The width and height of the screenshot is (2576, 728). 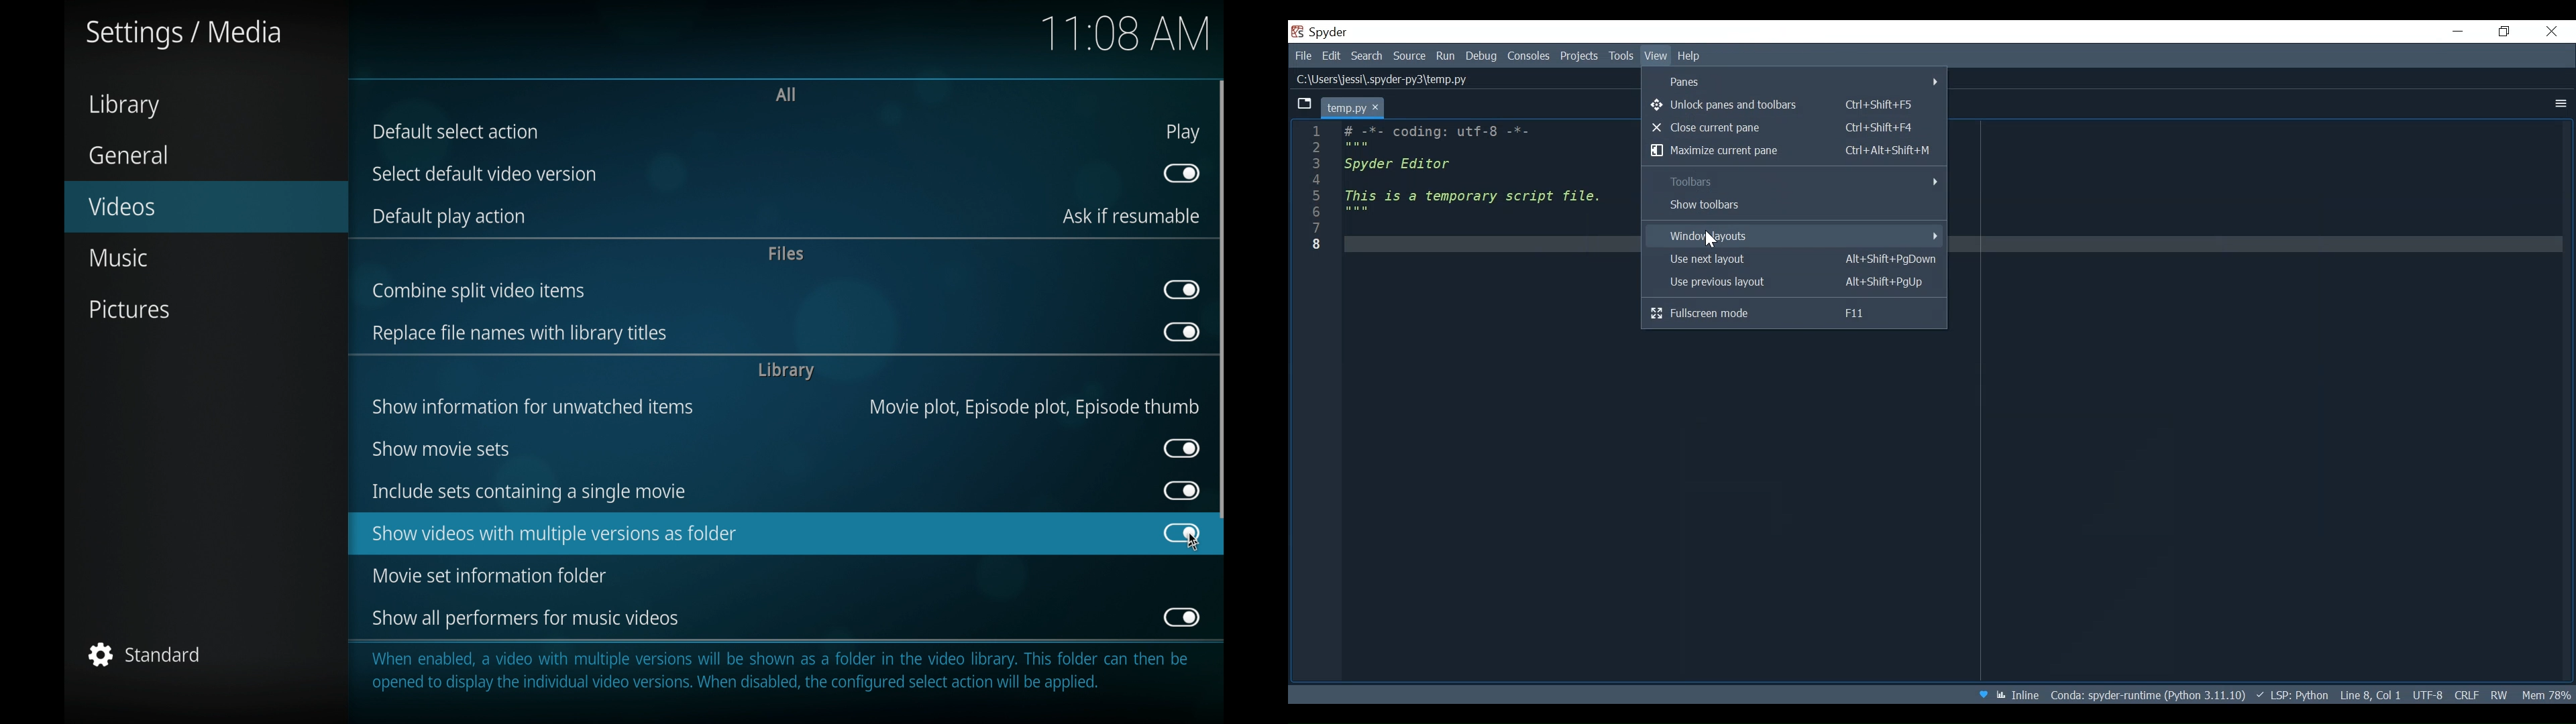 What do you see at coordinates (479, 292) in the screenshot?
I see `combine split video items` at bounding box center [479, 292].